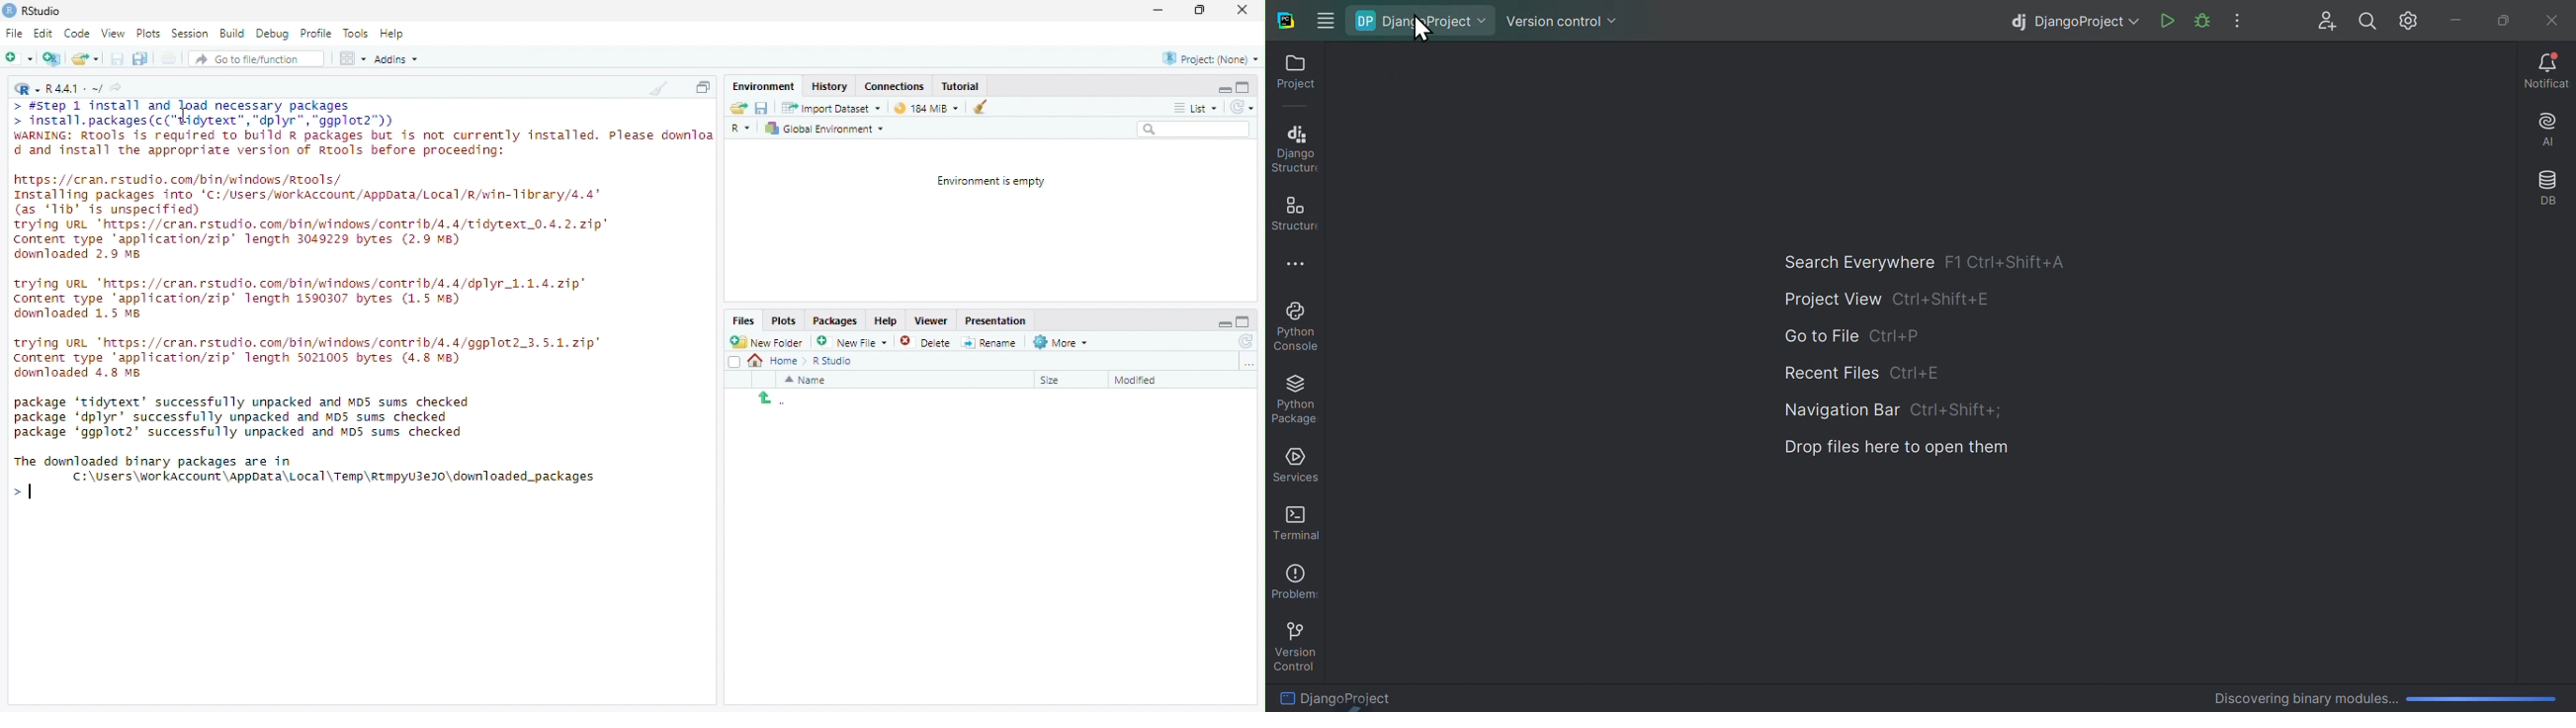  I want to click on Clean, so click(657, 87).